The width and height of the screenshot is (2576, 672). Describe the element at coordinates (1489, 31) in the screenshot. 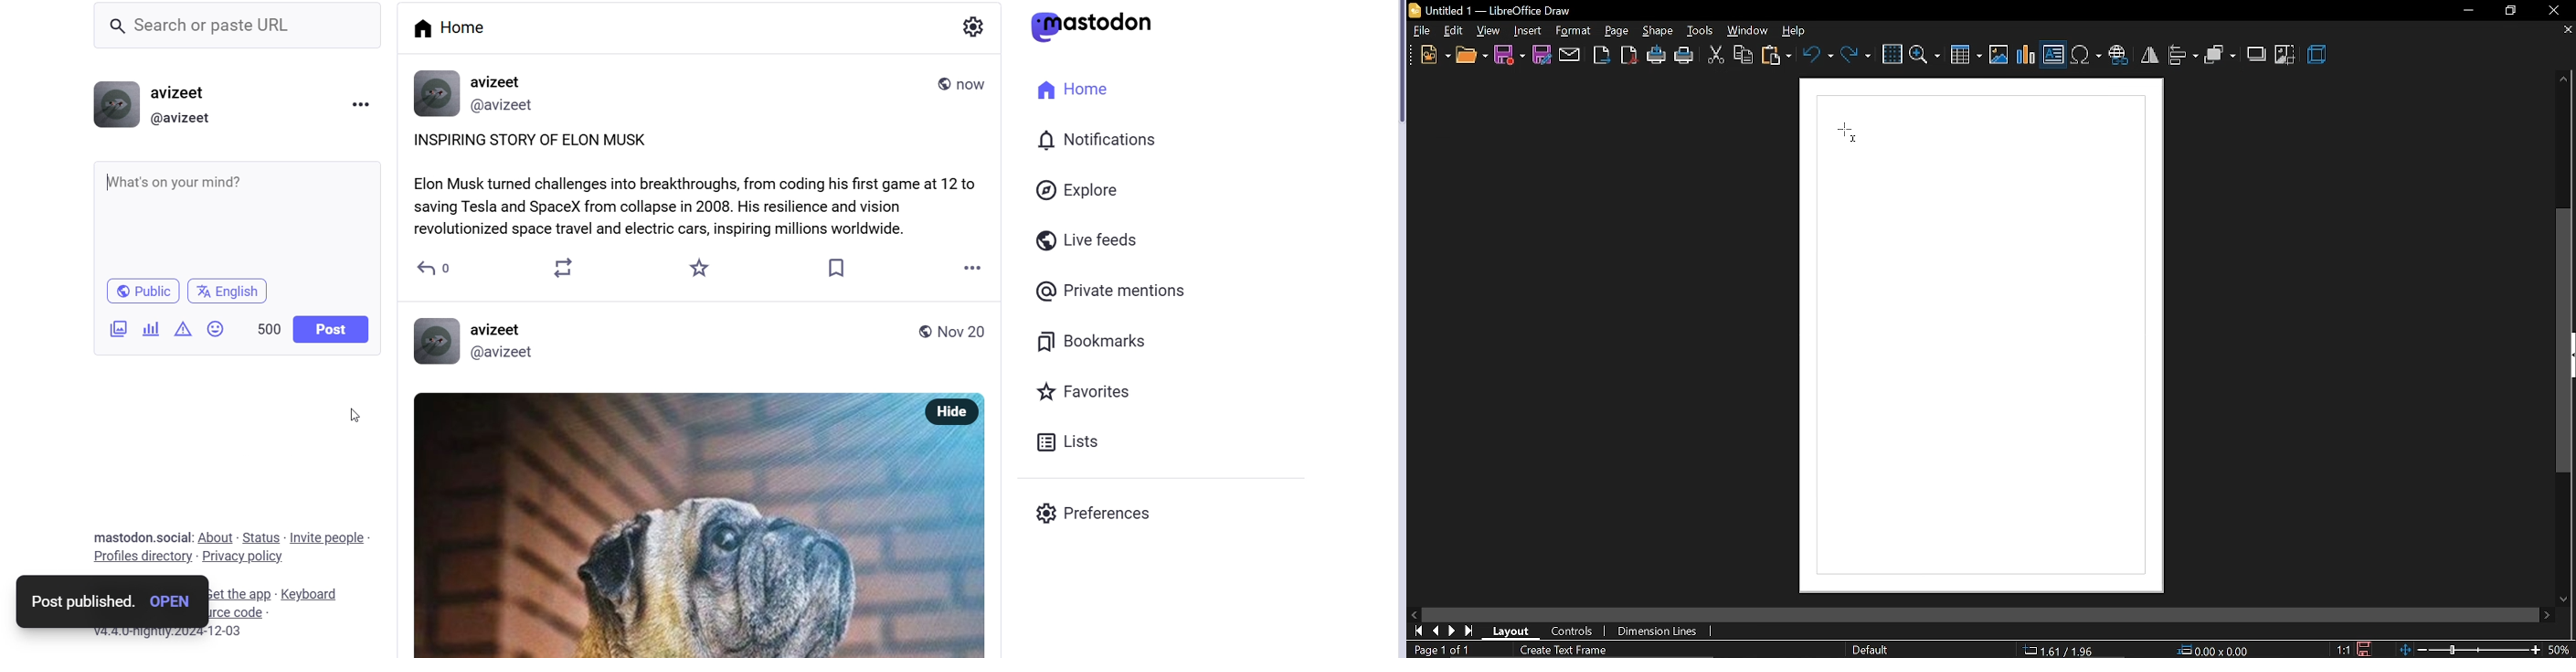

I see `view` at that location.